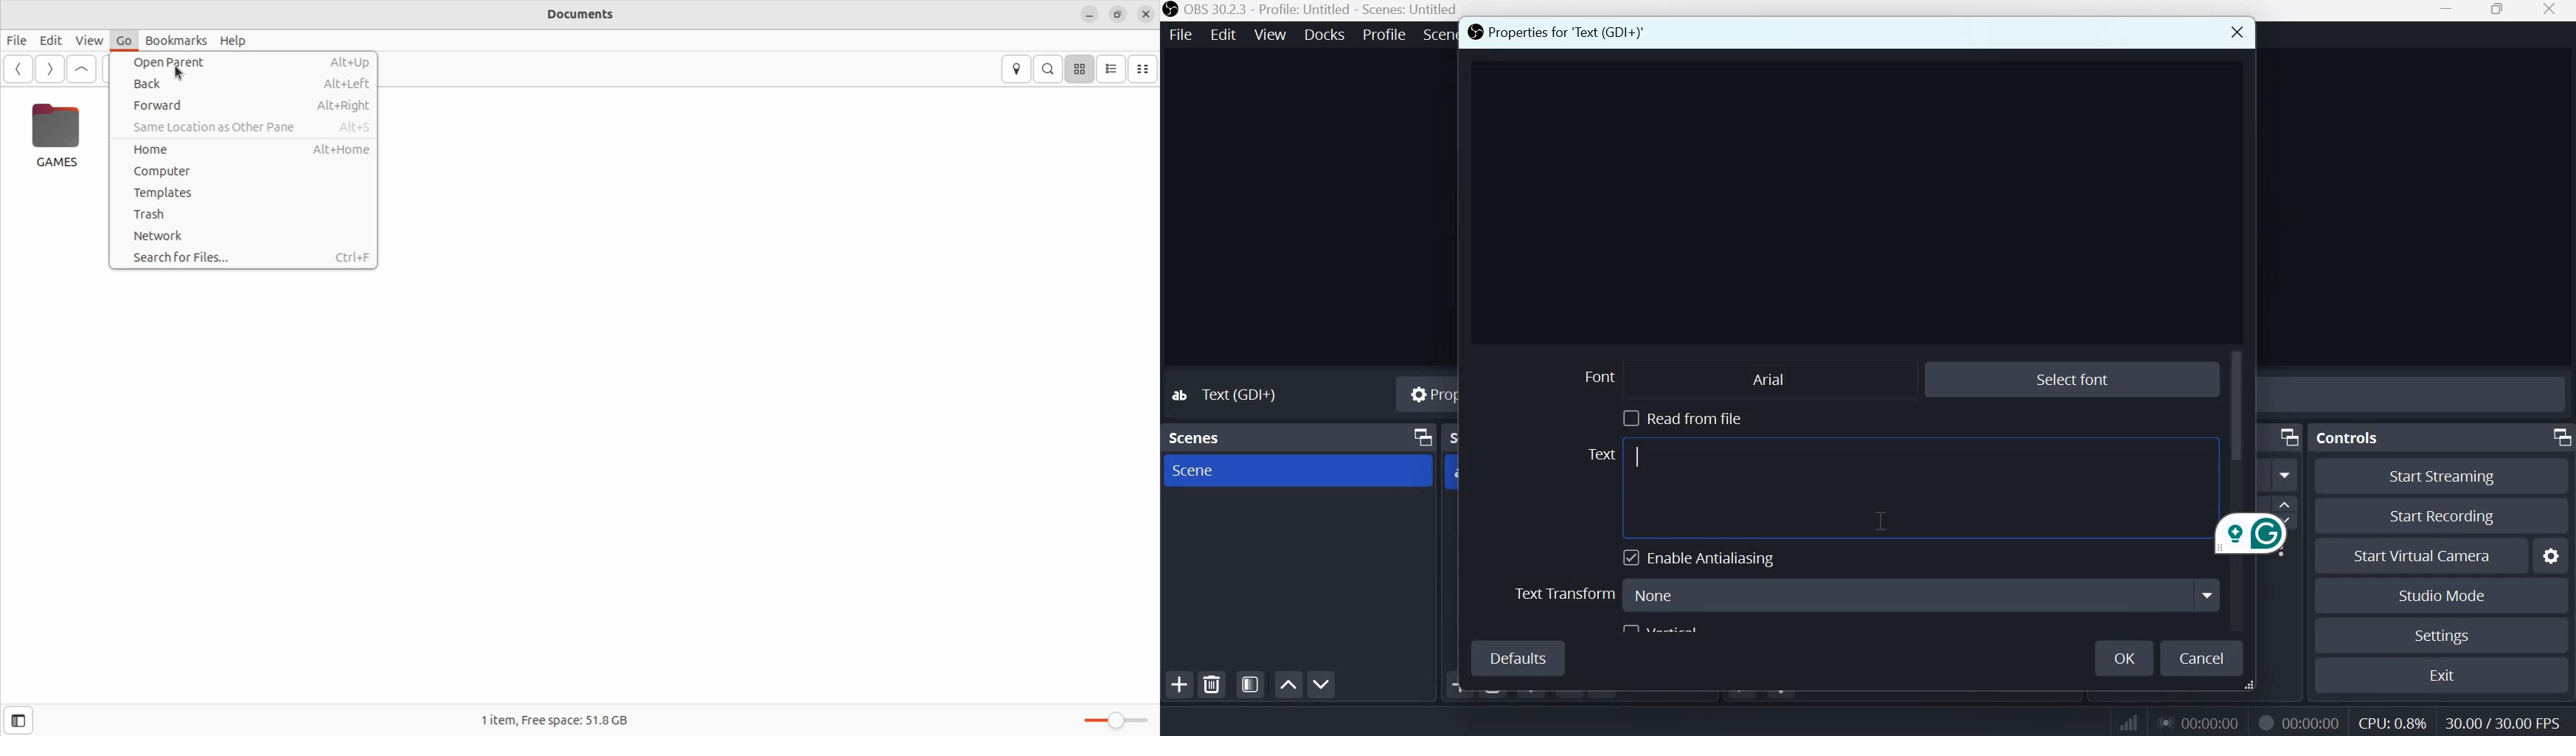 This screenshot has width=2576, height=756. Describe the element at coordinates (2203, 660) in the screenshot. I see `Cancel` at that location.